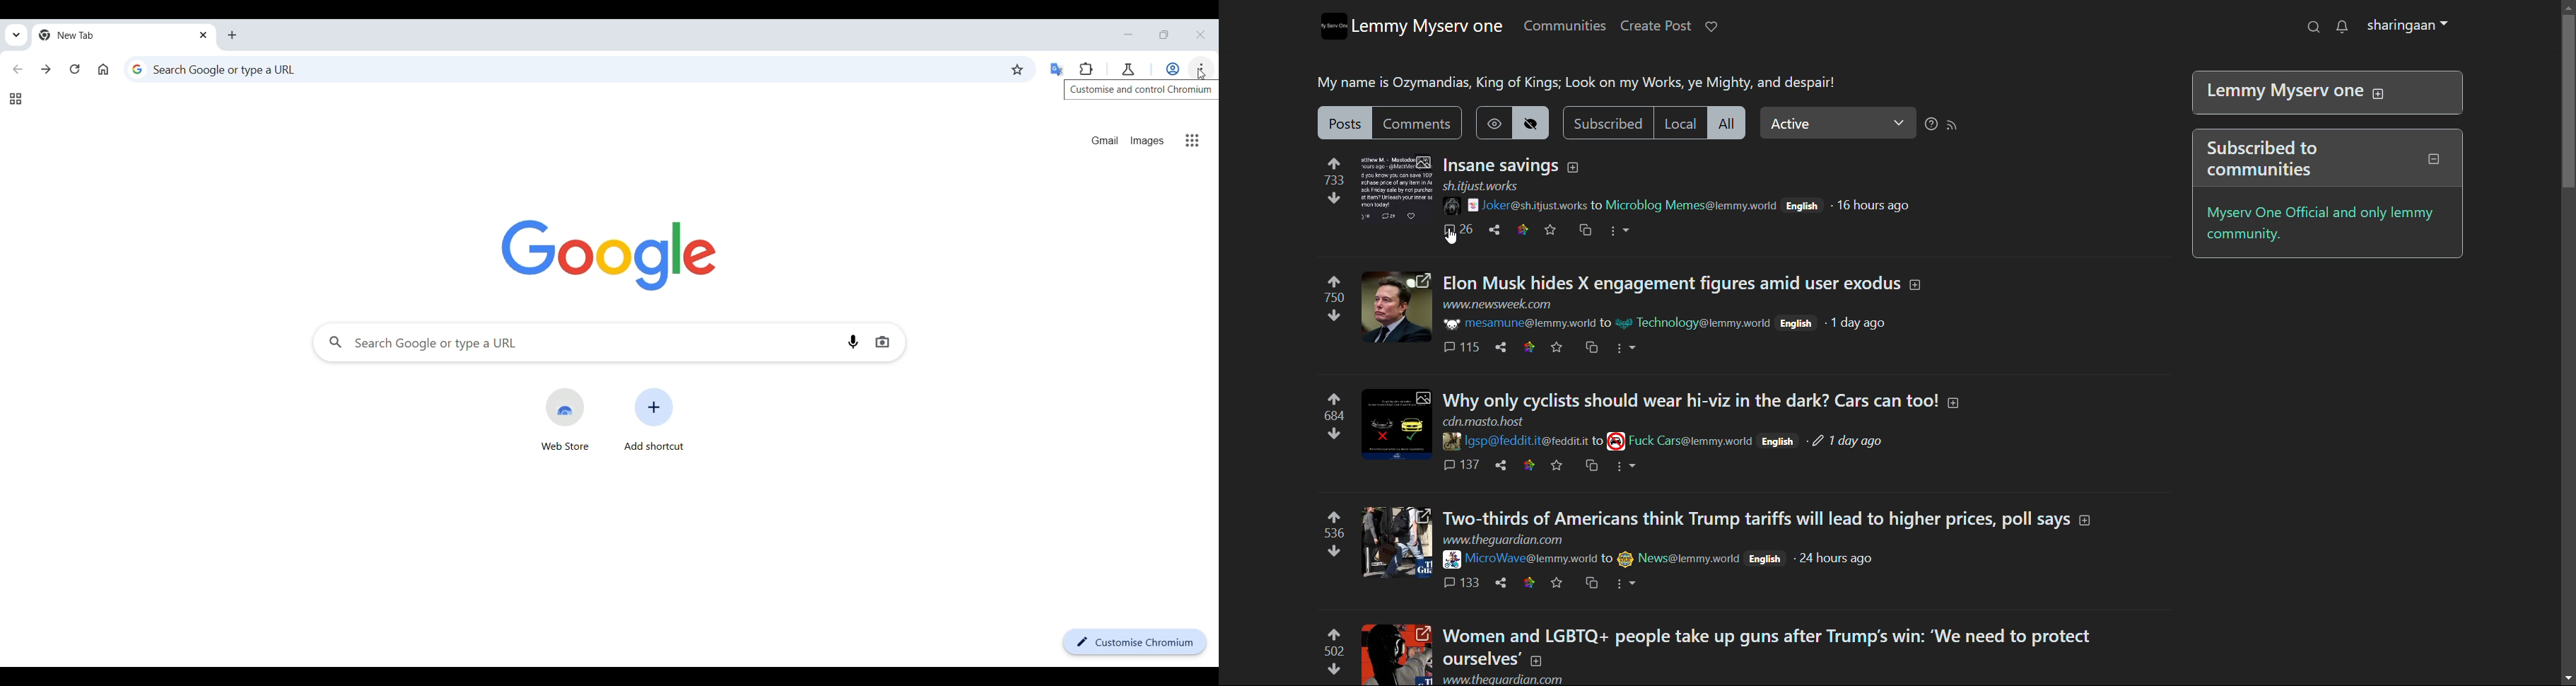 This screenshot has height=700, width=2576. I want to click on link, so click(1528, 347).